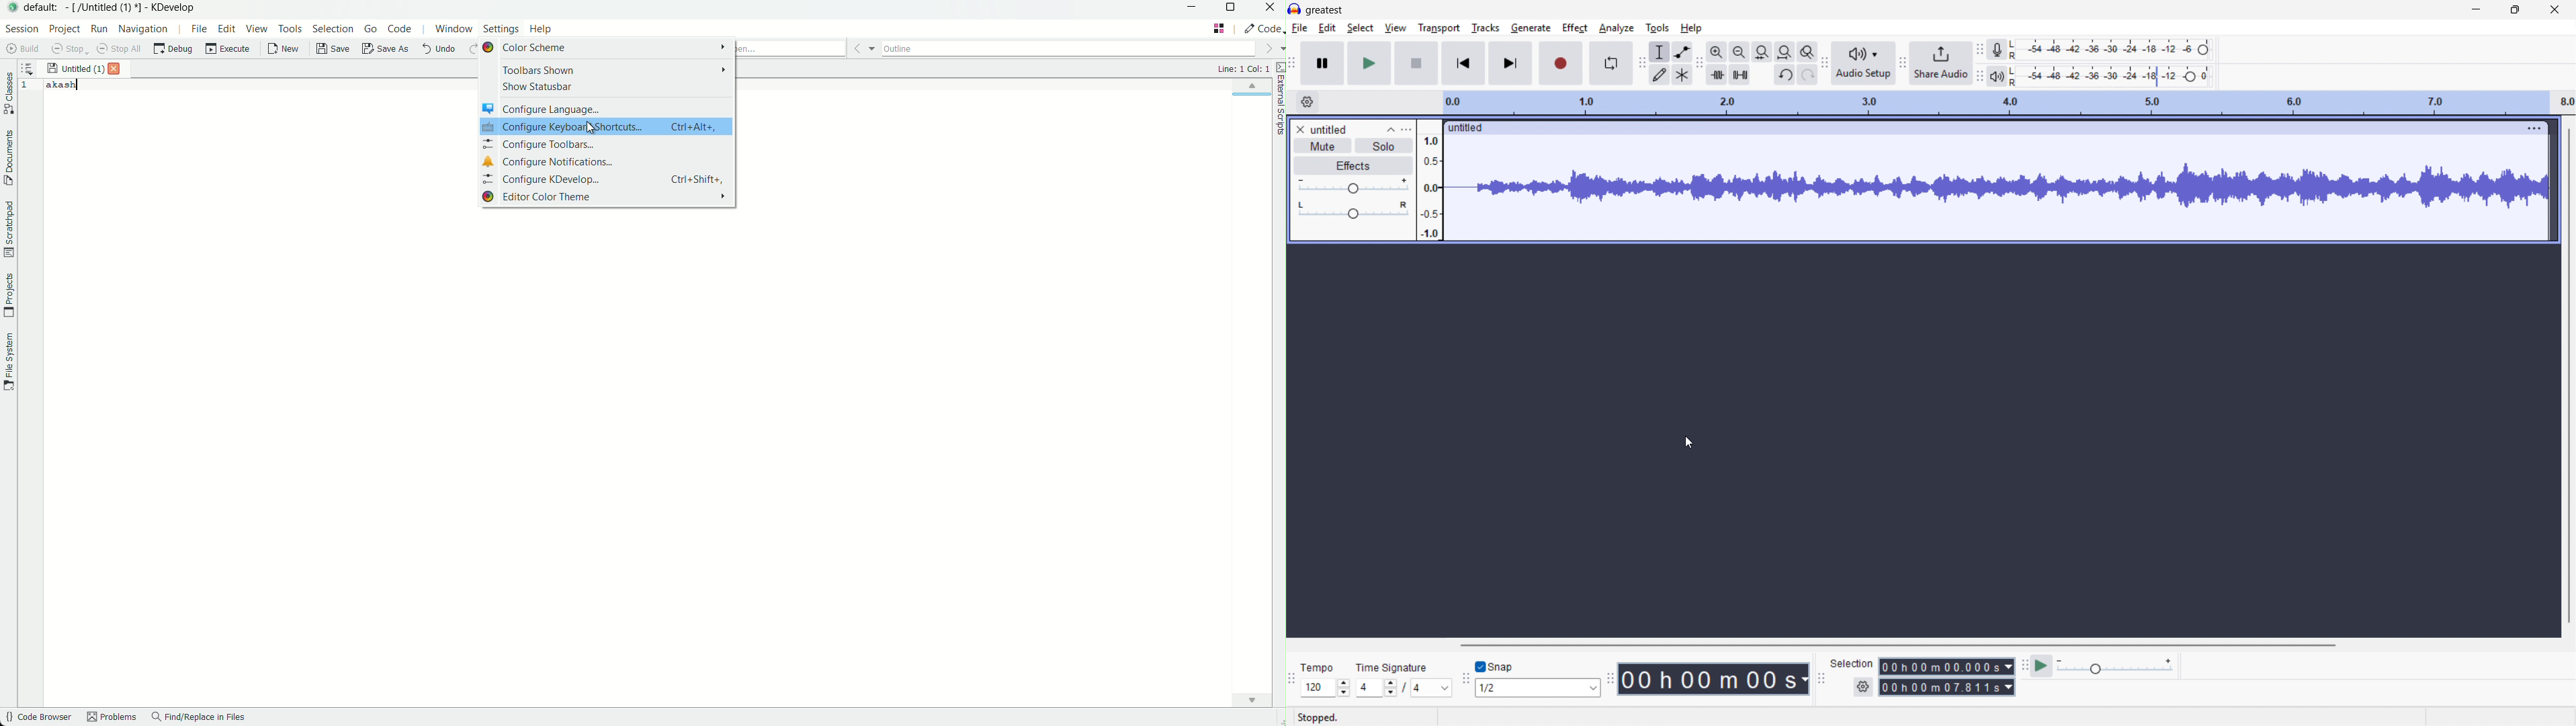 This screenshot has width=2576, height=728. I want to click on skip to end, so click(1512, 63).